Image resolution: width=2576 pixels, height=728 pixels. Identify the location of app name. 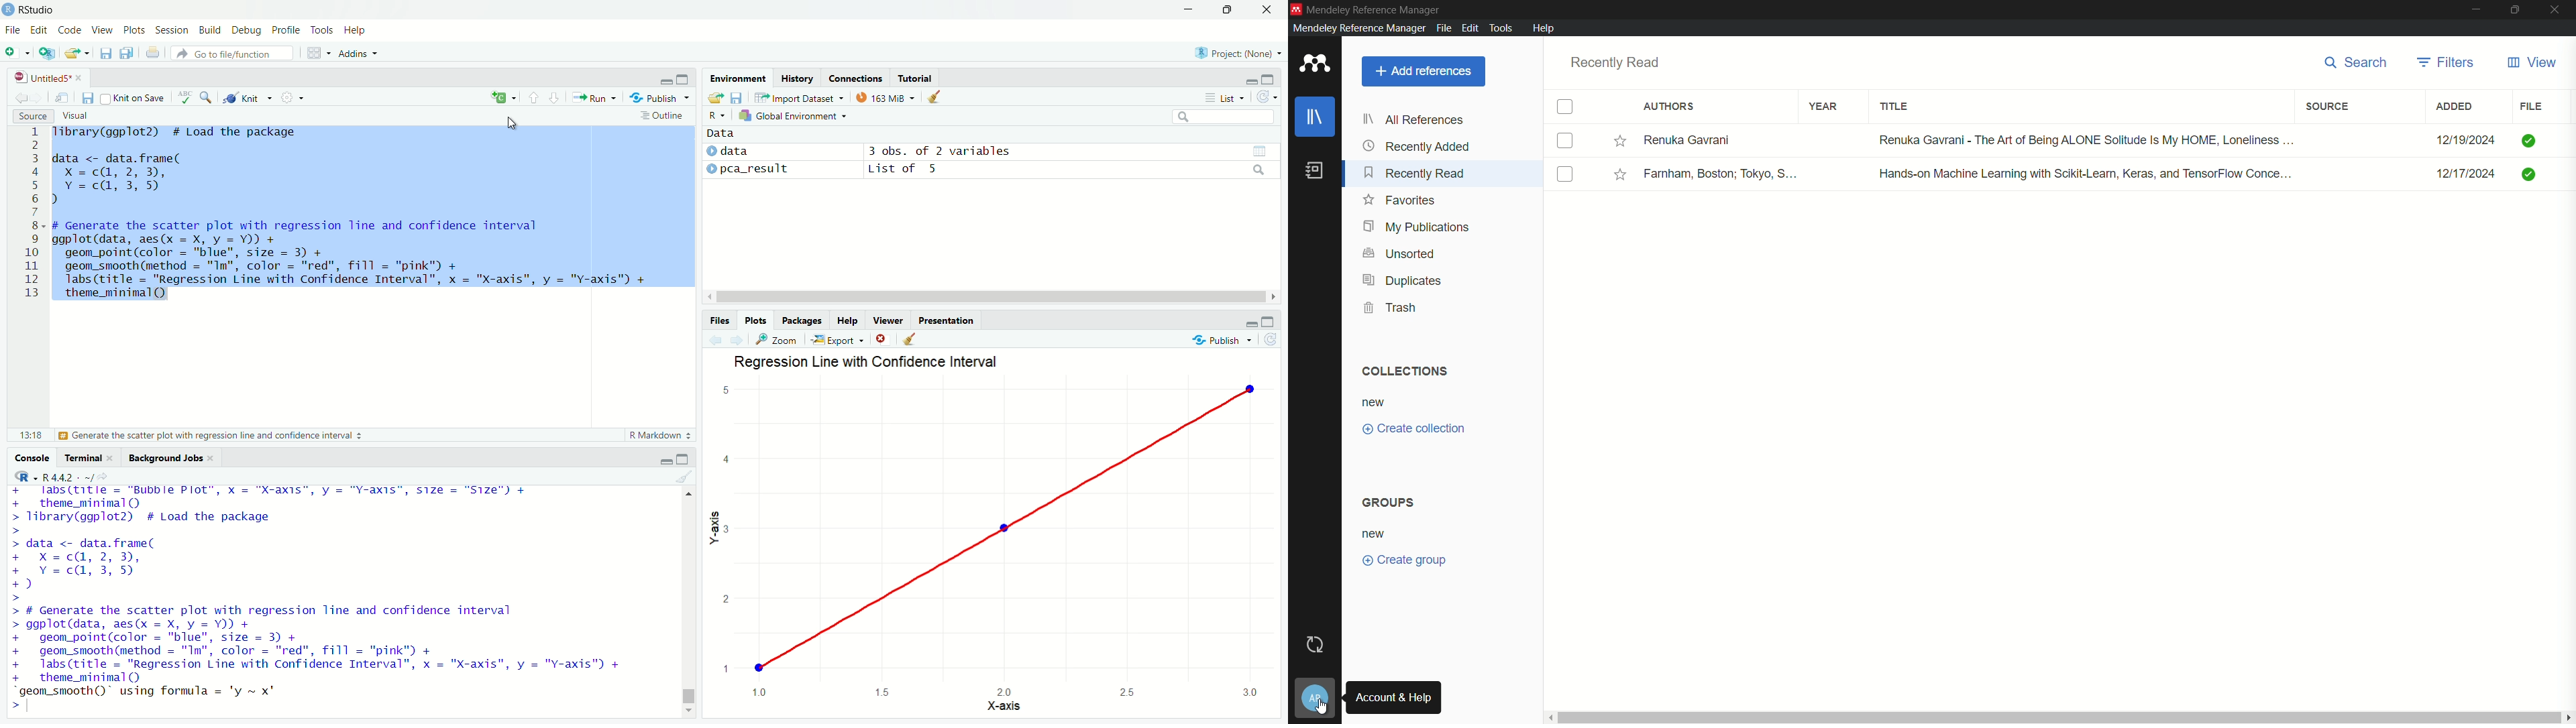
(1376, 9).